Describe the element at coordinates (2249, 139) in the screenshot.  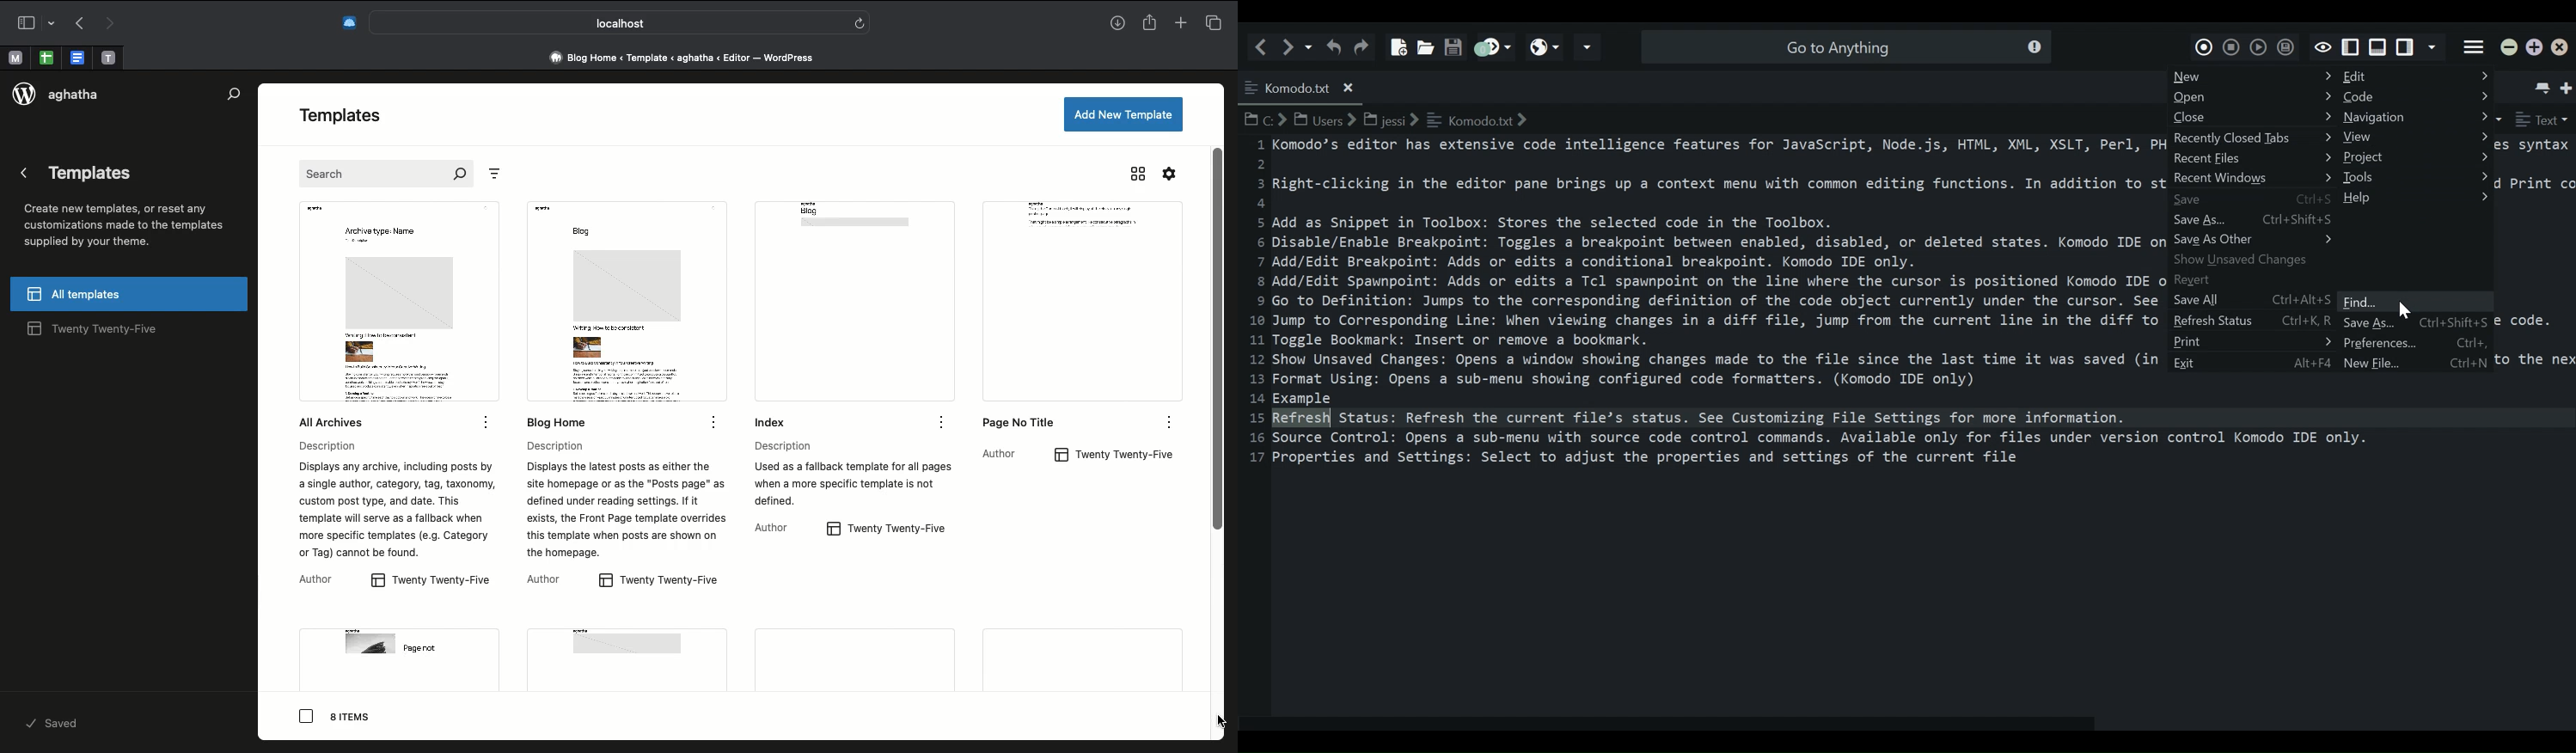
I see `Recently Closed Tabs` at that location.